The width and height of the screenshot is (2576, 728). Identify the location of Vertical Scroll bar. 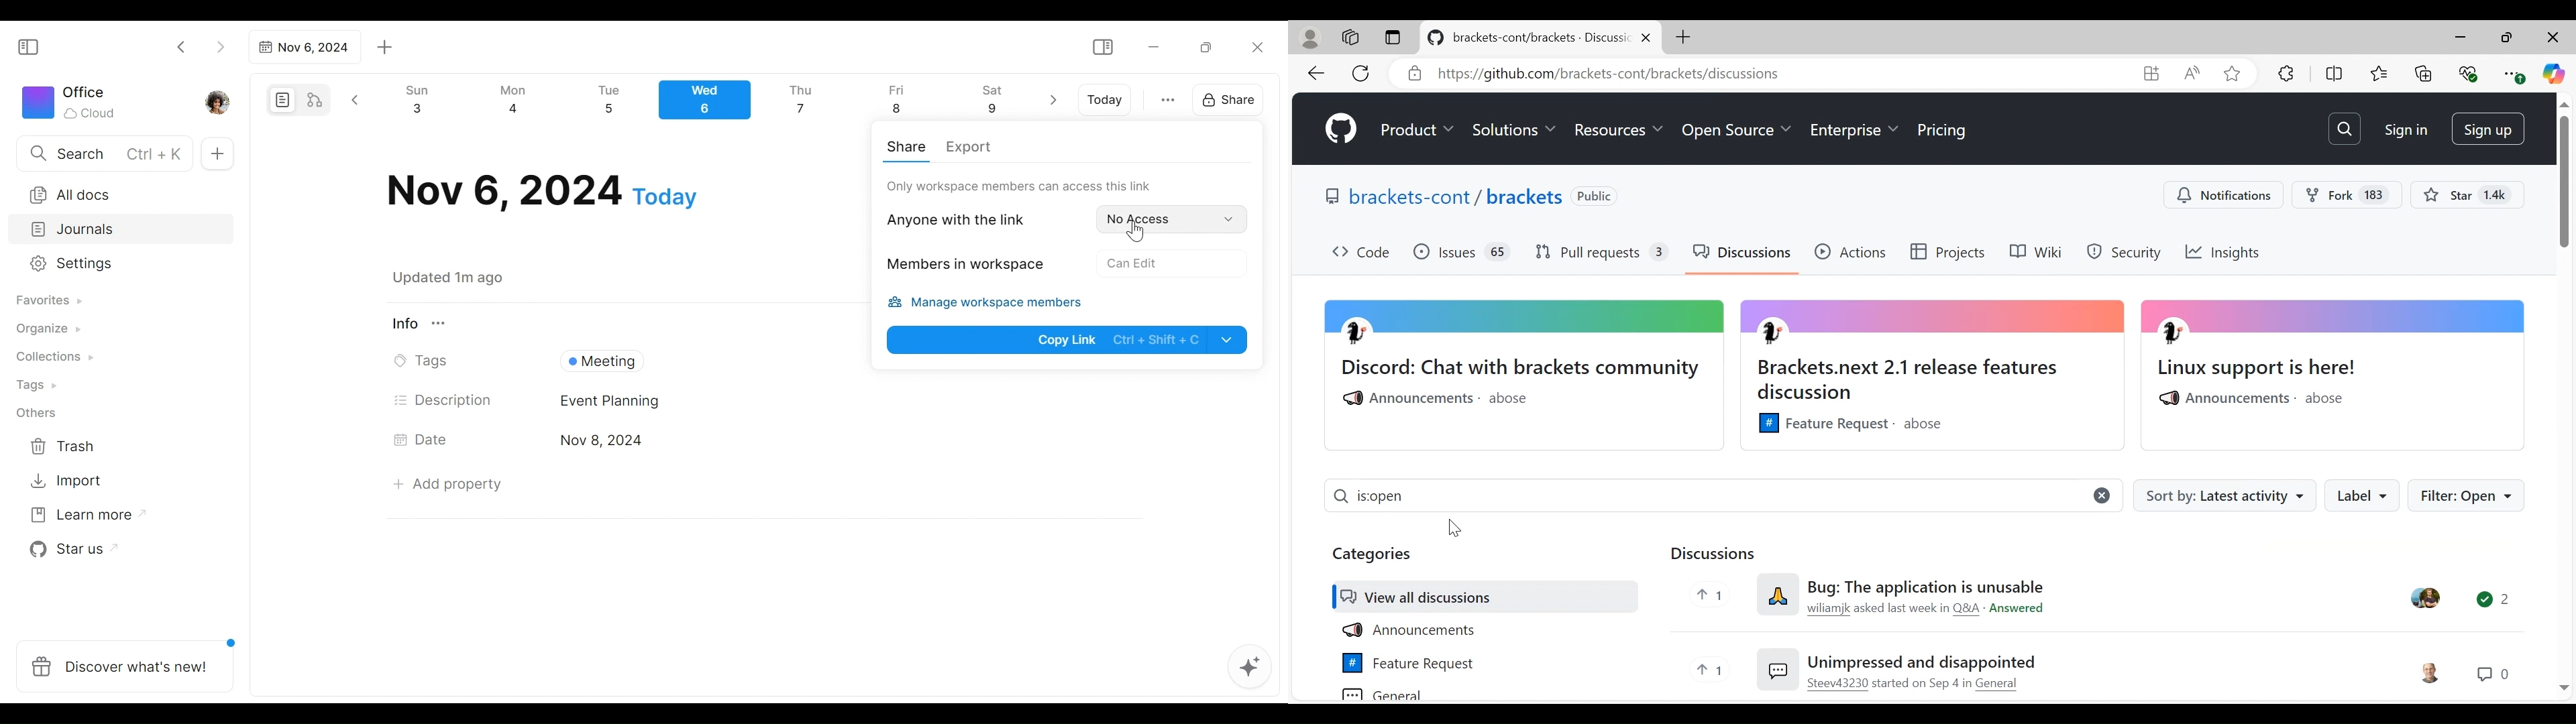
(2563, 399).